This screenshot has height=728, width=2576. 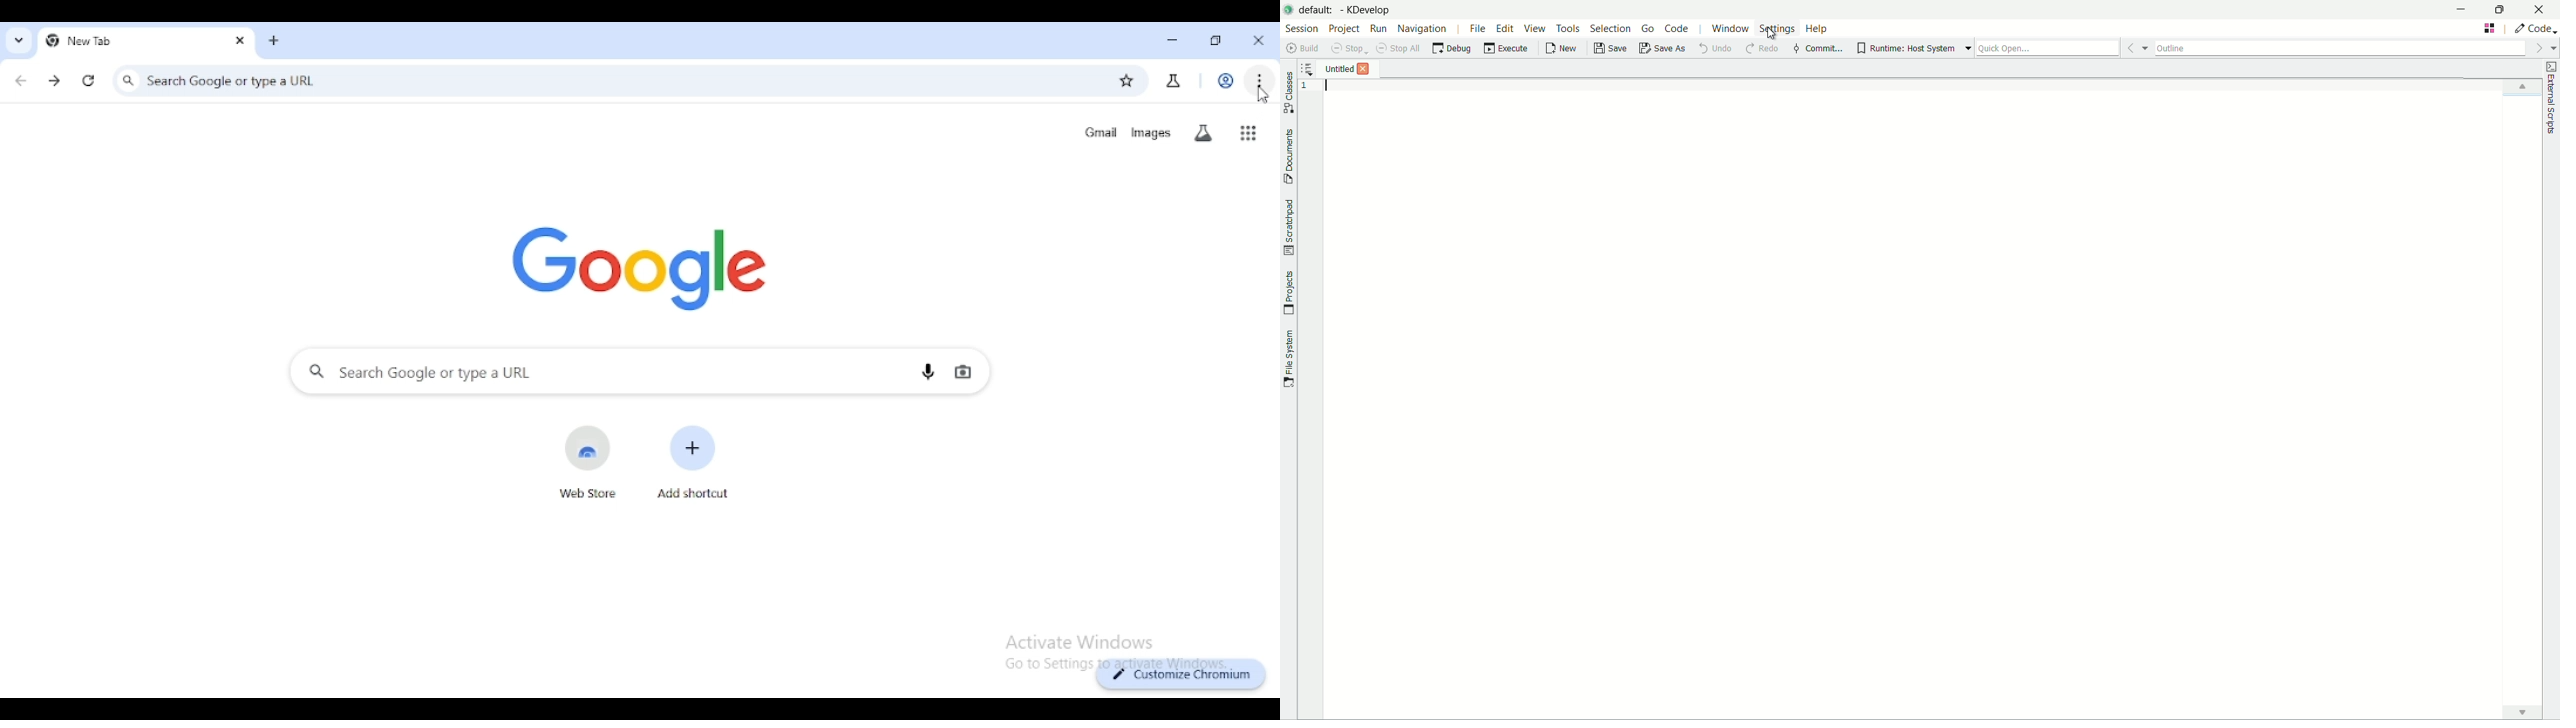 I want to click on kdevelop, so click(x=1367, y=10).